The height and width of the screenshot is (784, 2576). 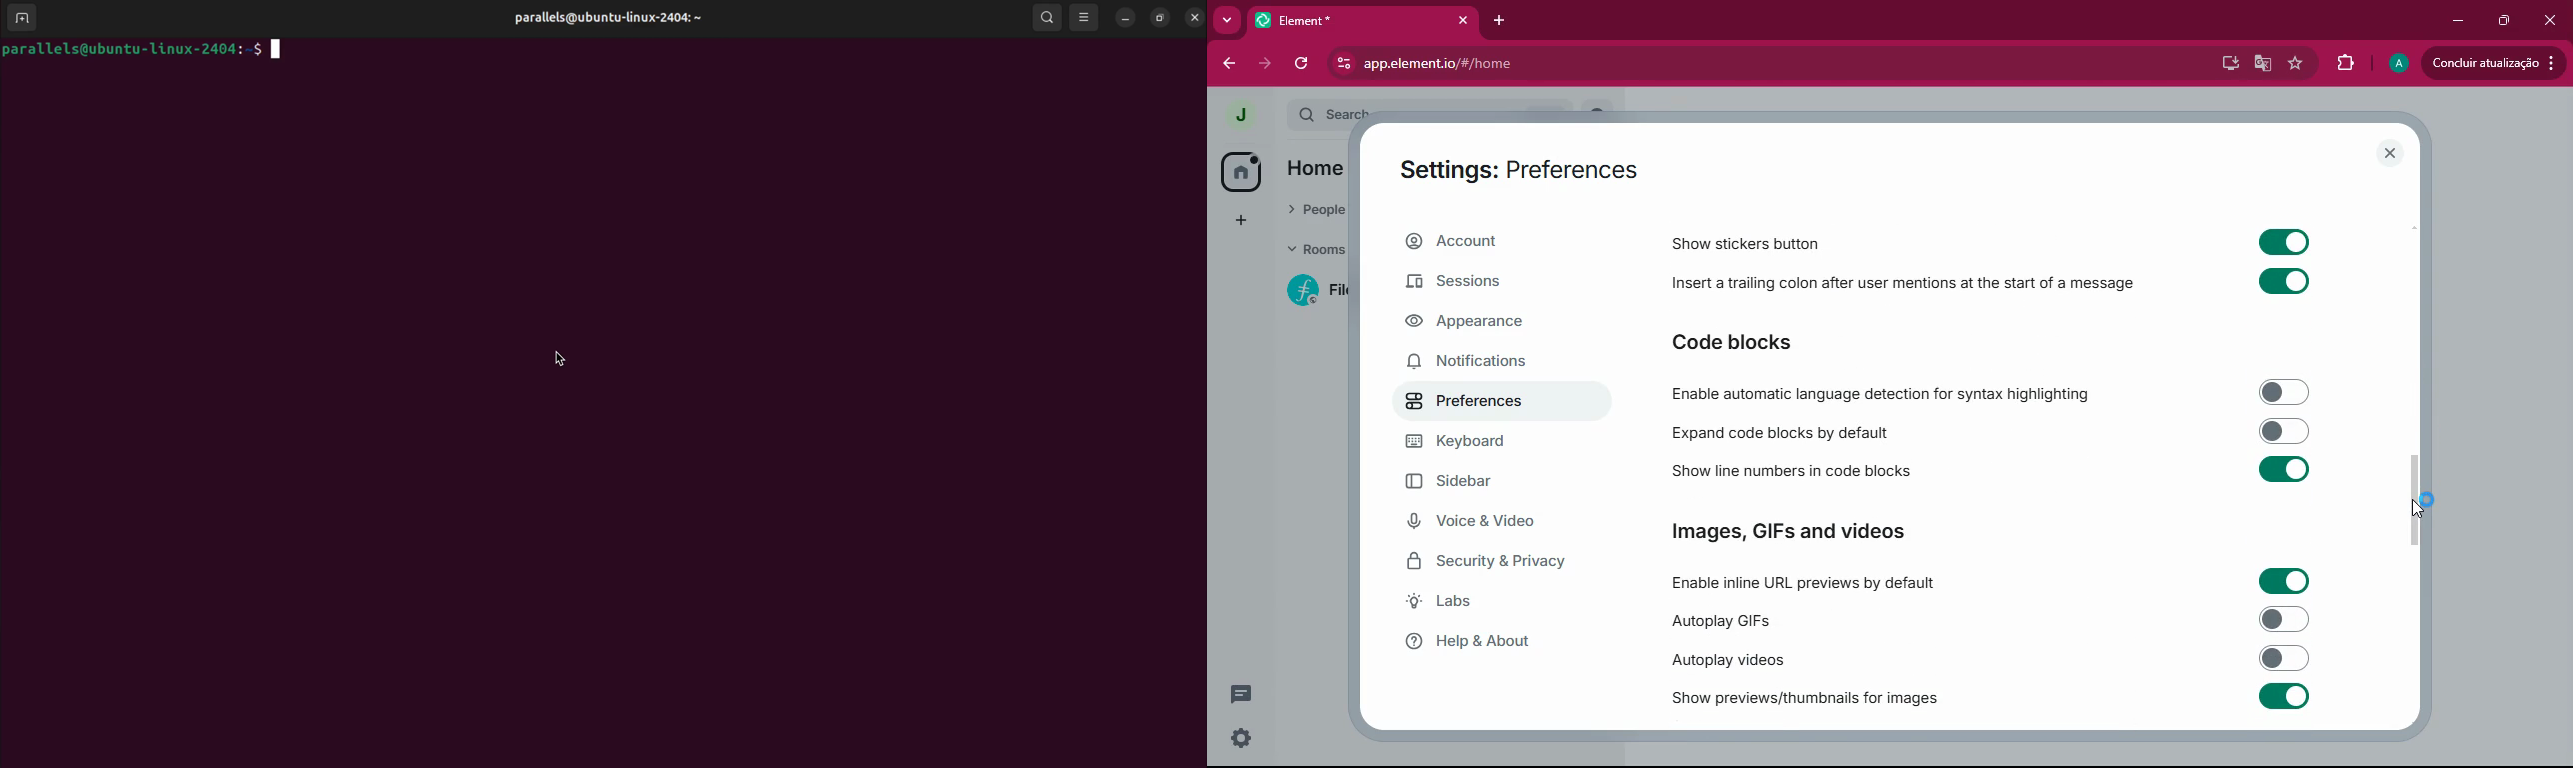 What do you see at coordinates (2390, 153) in the screenshot?
I see `Close` at bounding box center [2390, 153].